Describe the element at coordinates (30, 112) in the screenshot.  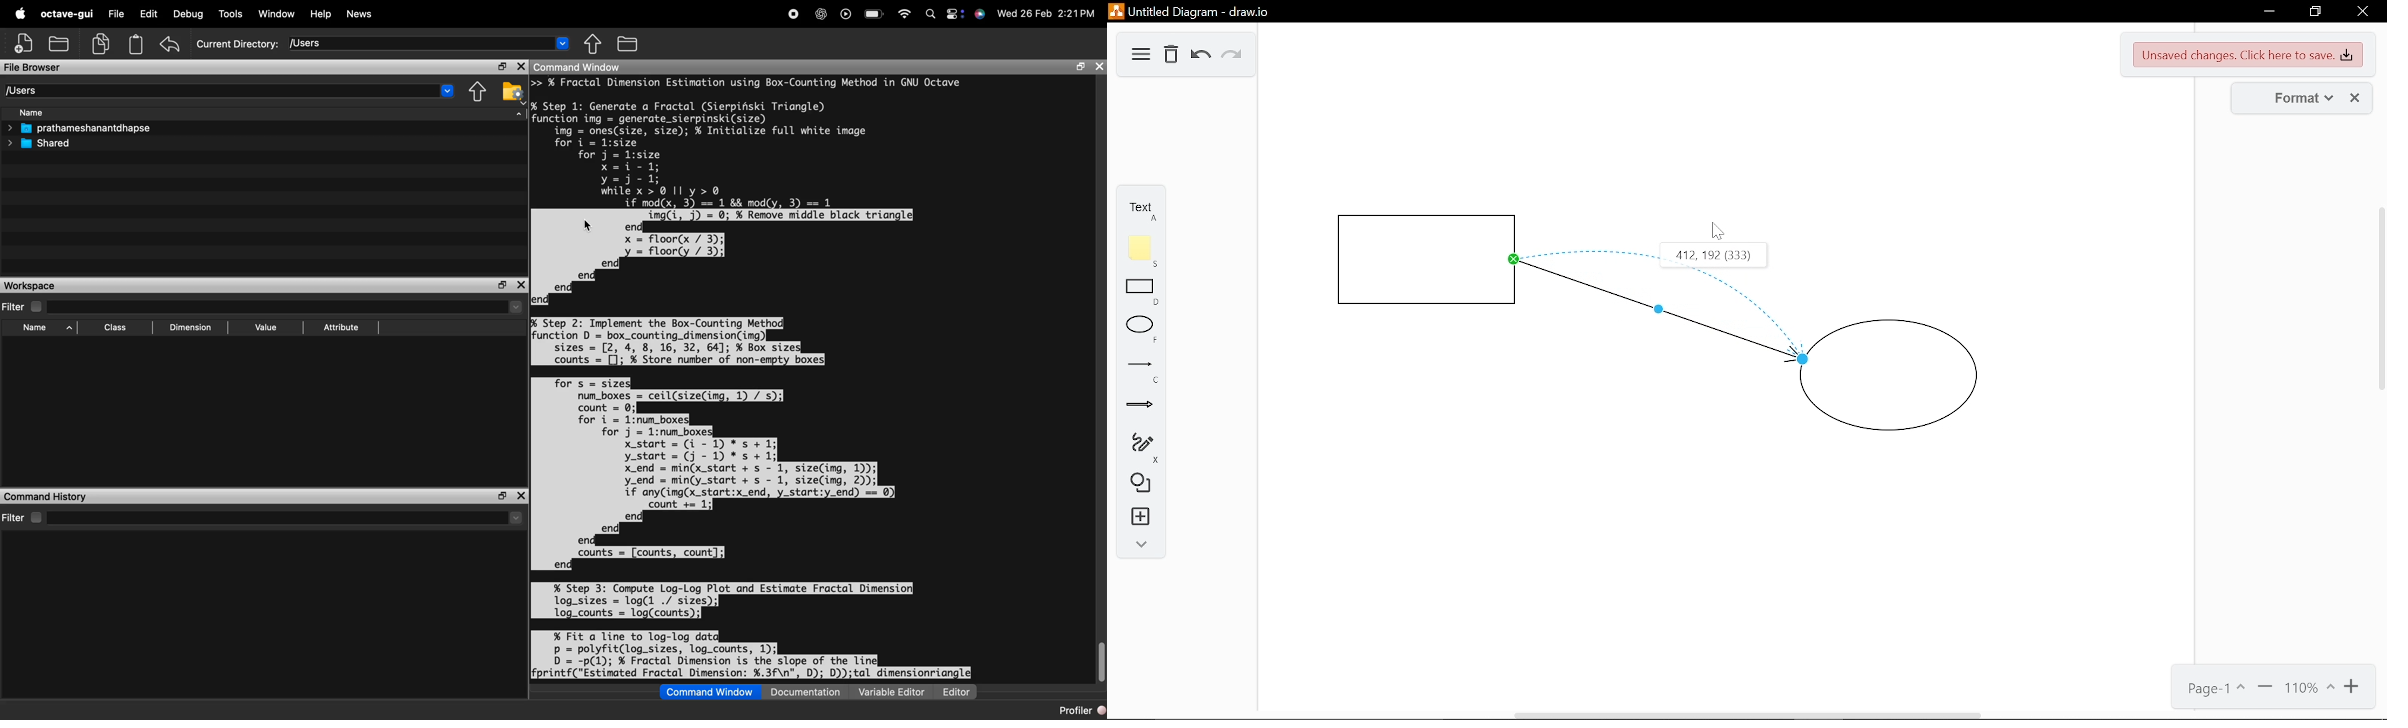
I see `Name` at that location.